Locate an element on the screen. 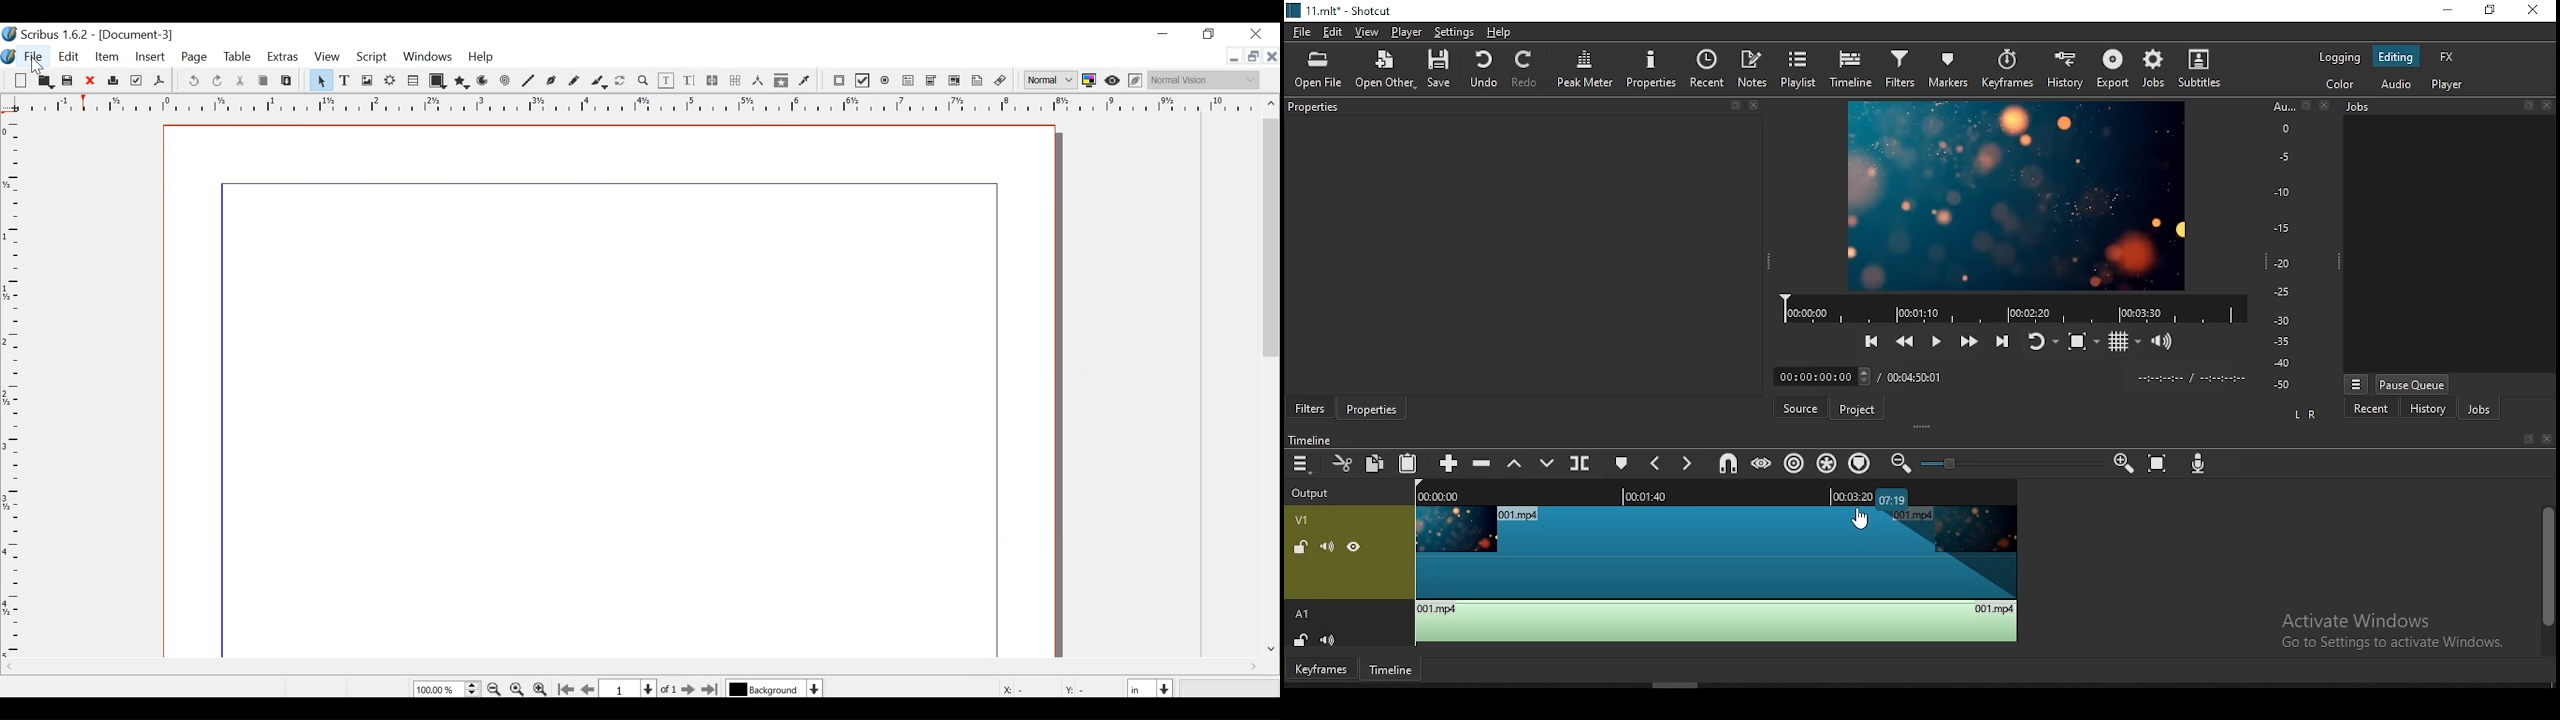 The width and height of the screenshot is (2576, 728). Ruler is located at coordinates (634, 108).